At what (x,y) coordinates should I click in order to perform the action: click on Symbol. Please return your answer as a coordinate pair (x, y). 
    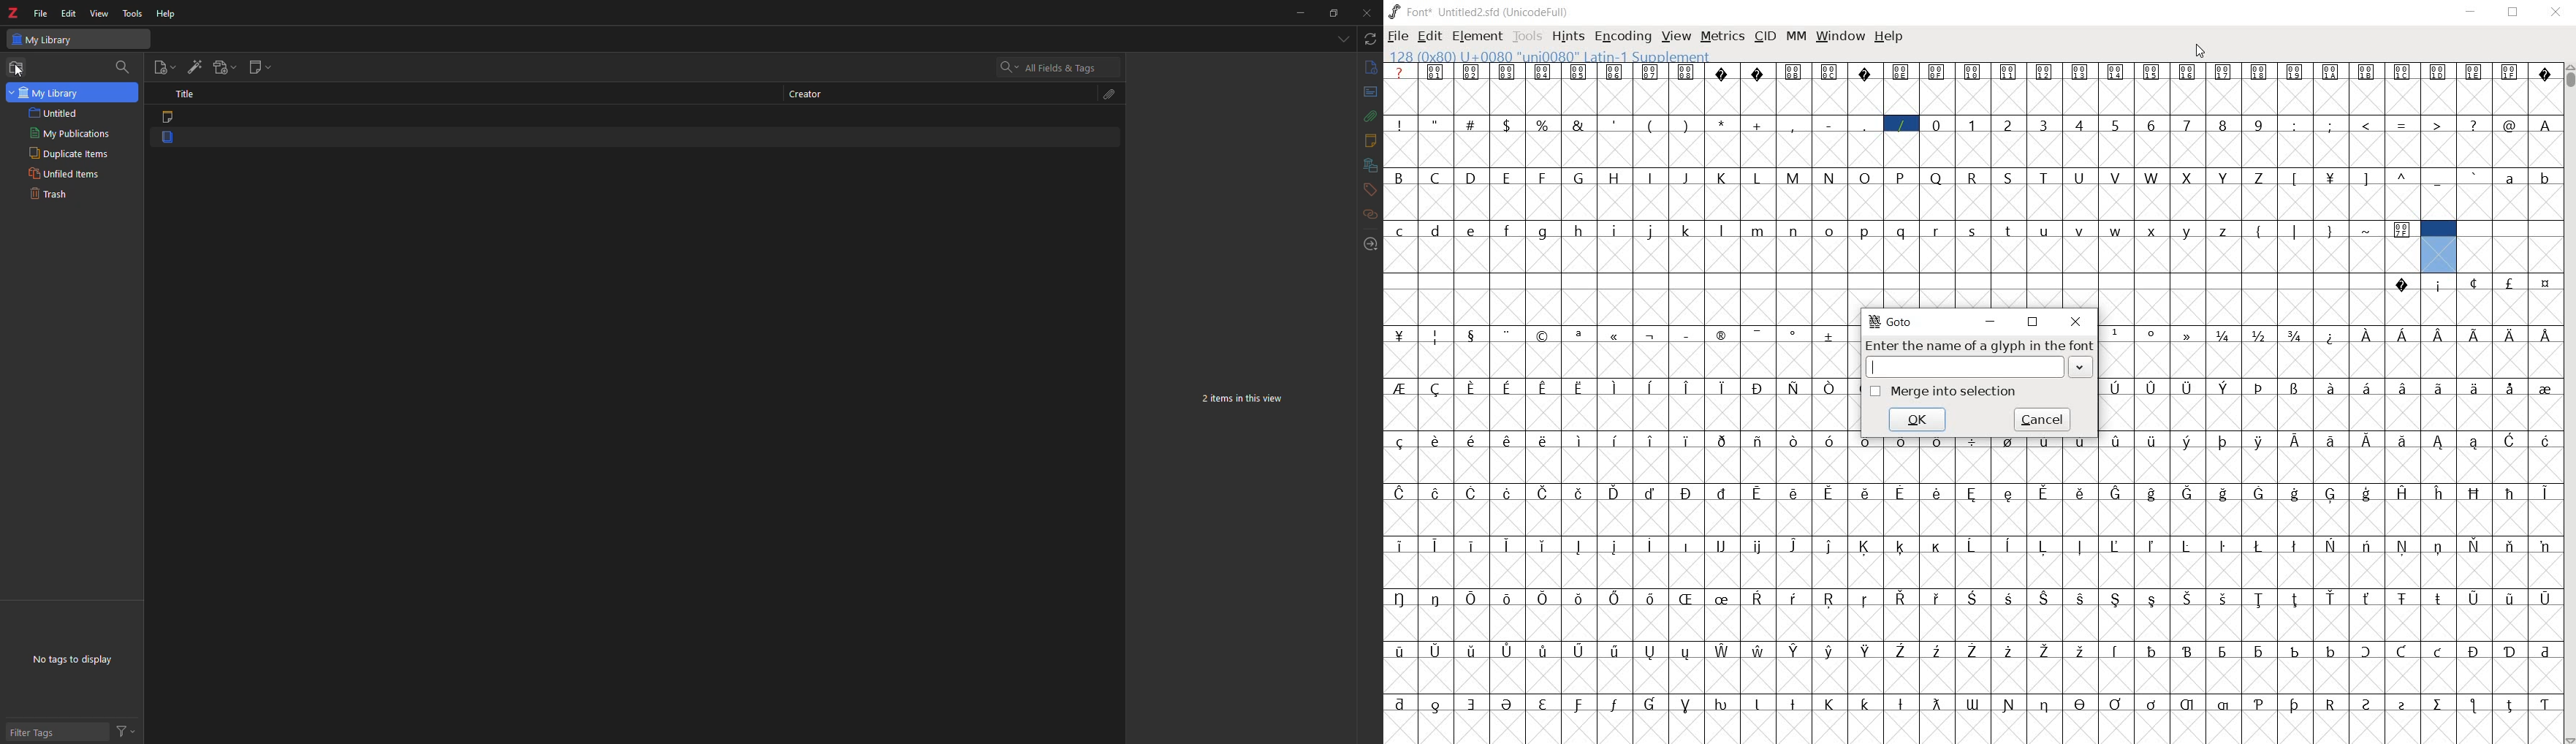
    Looking at the image, I should click on (1581, 649).